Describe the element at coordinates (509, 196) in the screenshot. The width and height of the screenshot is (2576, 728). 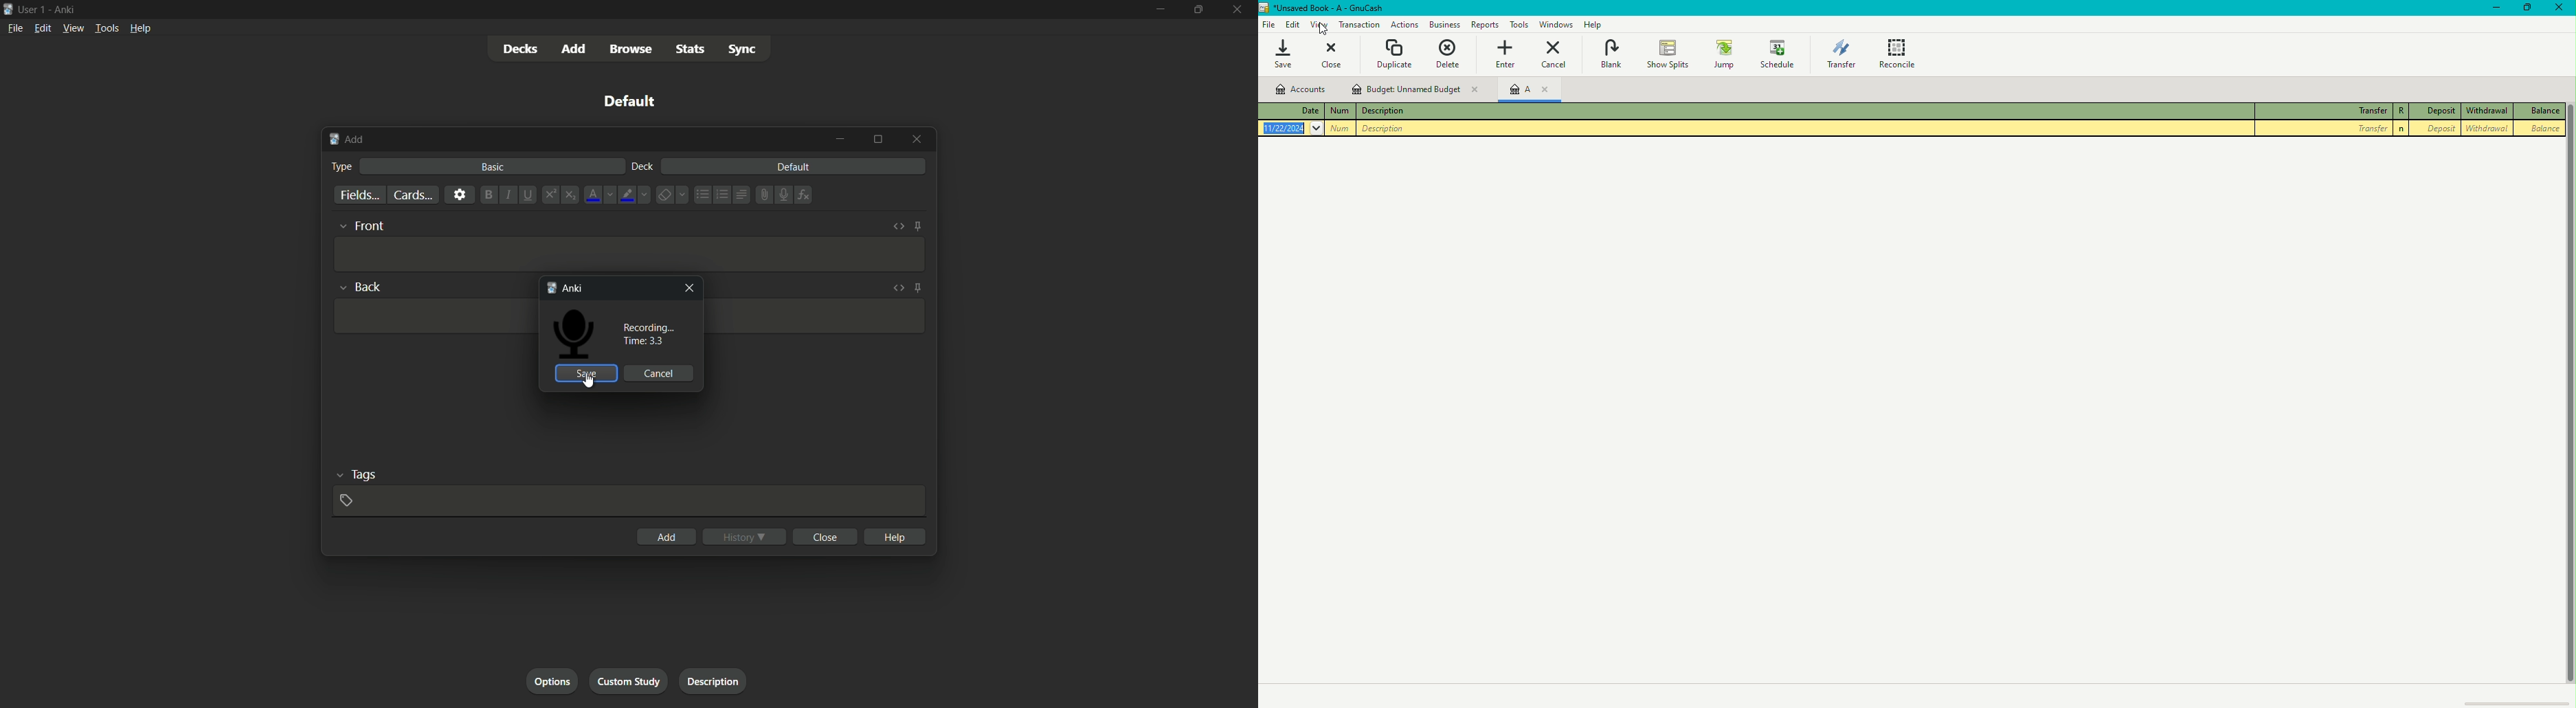
I see `italic` at that location.